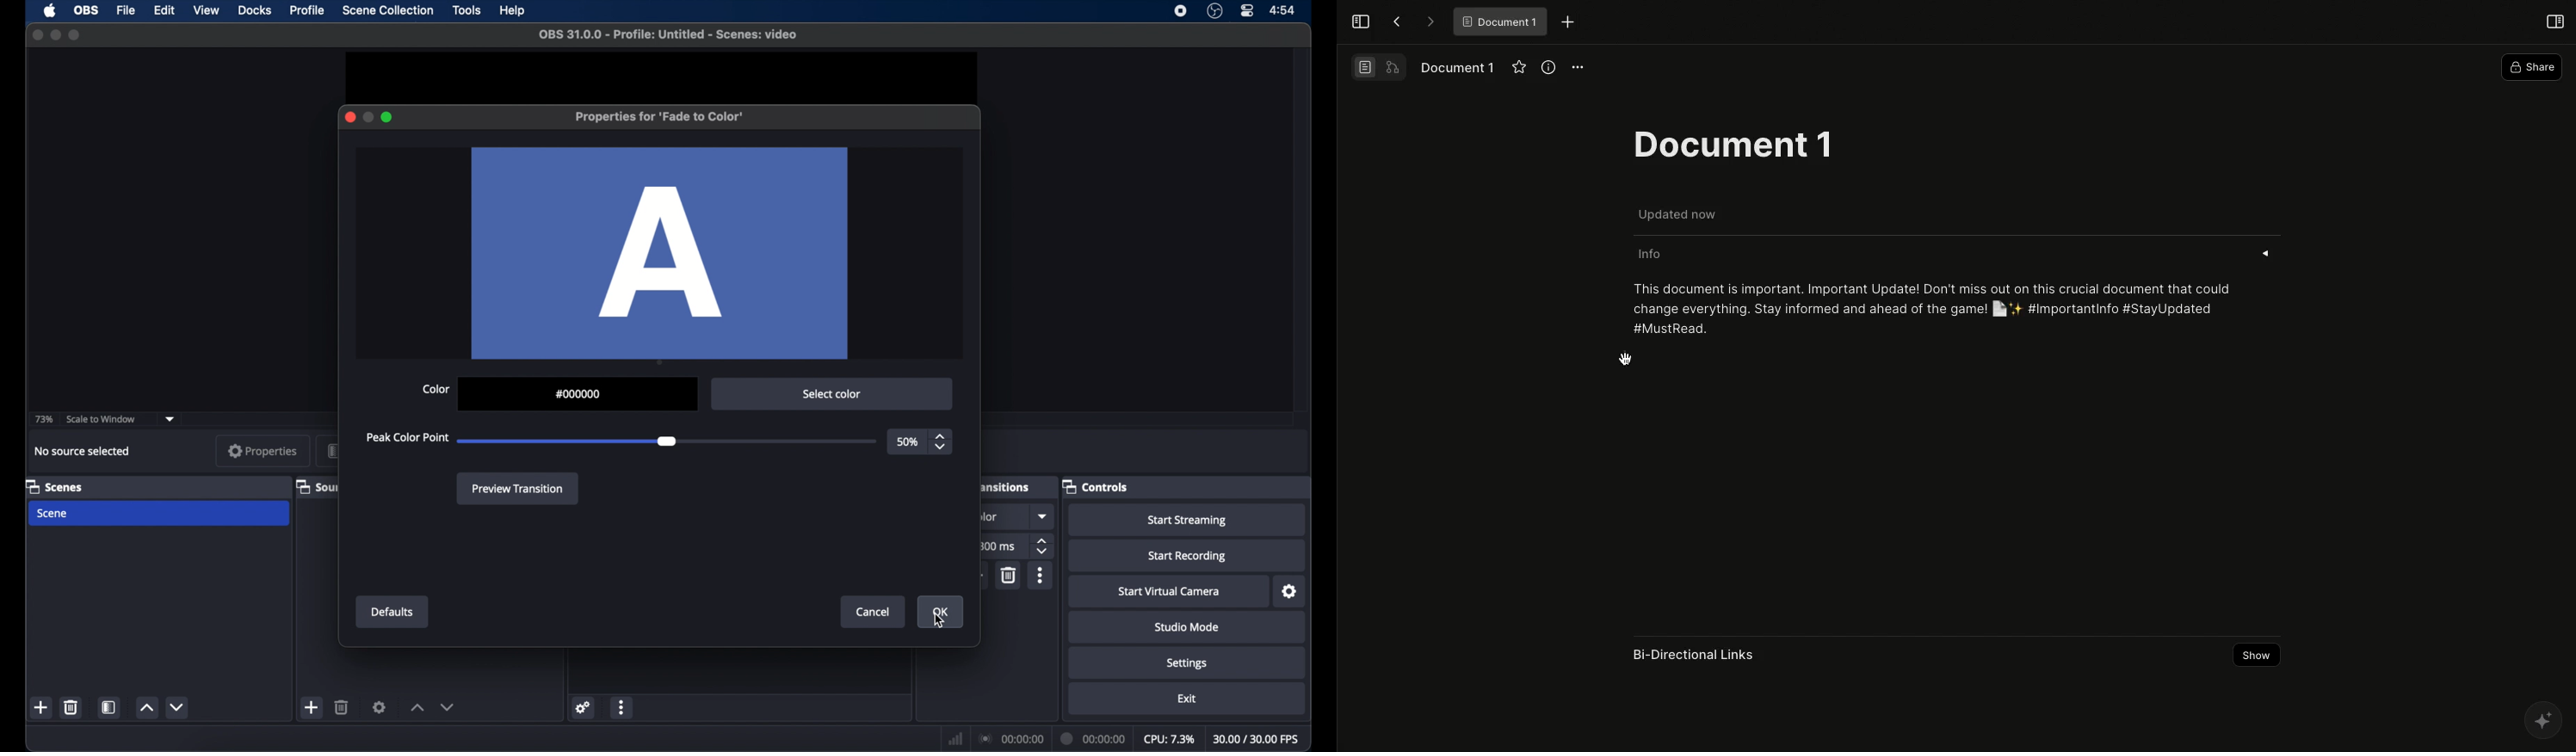 This screenshot has height=756, width=2576. Describe the element at coordinates (908, 442) in the screenshot. I see `50%` at that location.